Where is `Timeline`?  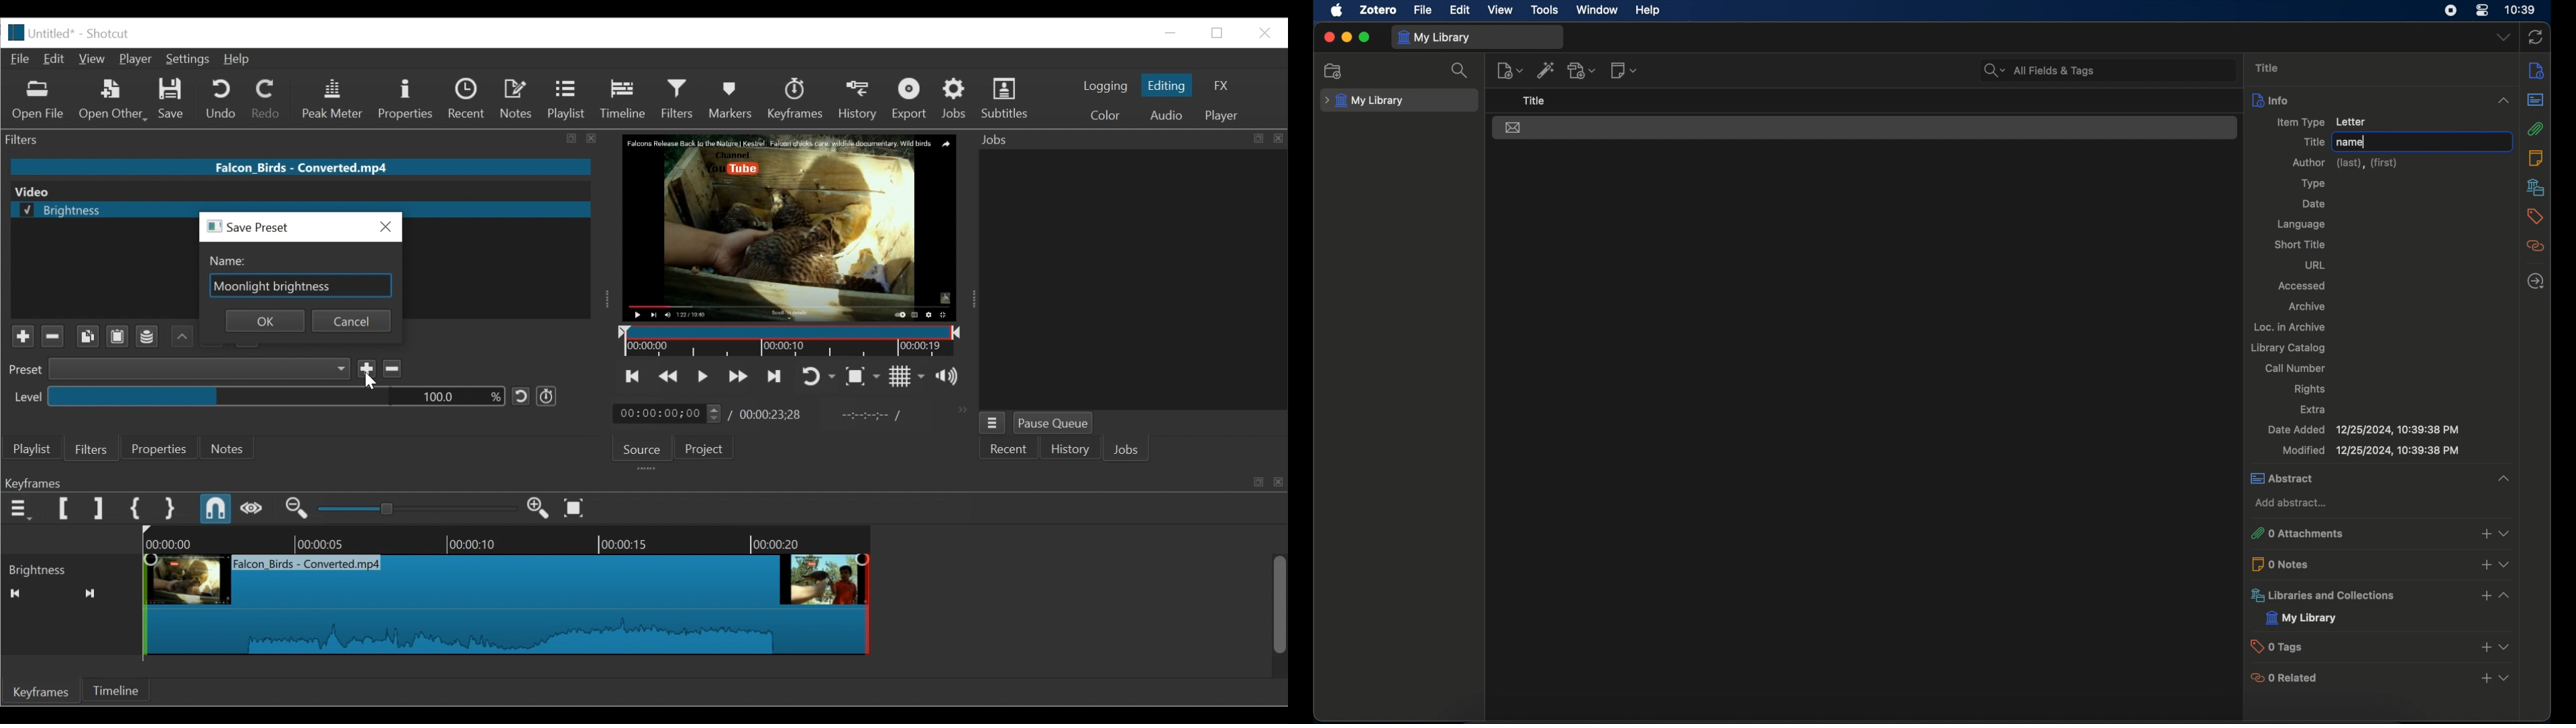
Timeline is located at coordinates (625, 101).